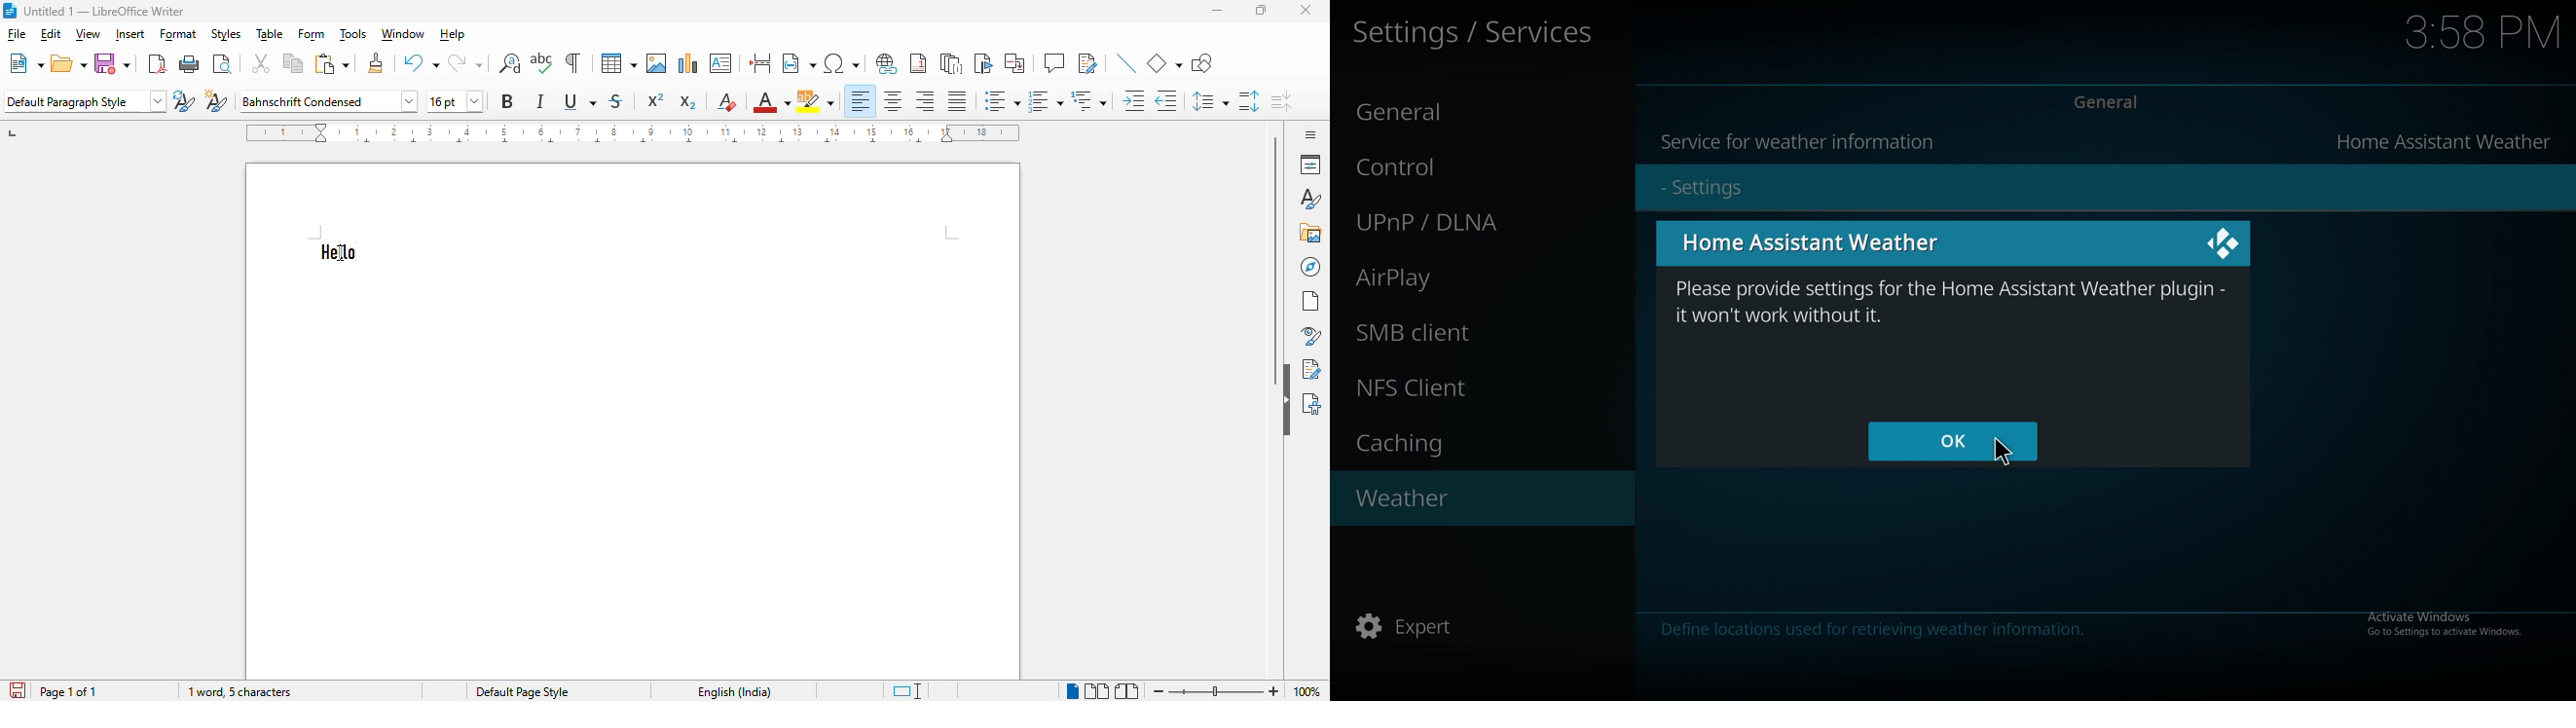 This screenshot has width=2576, height=728. I want to click on insert text box, so click(720, 63).